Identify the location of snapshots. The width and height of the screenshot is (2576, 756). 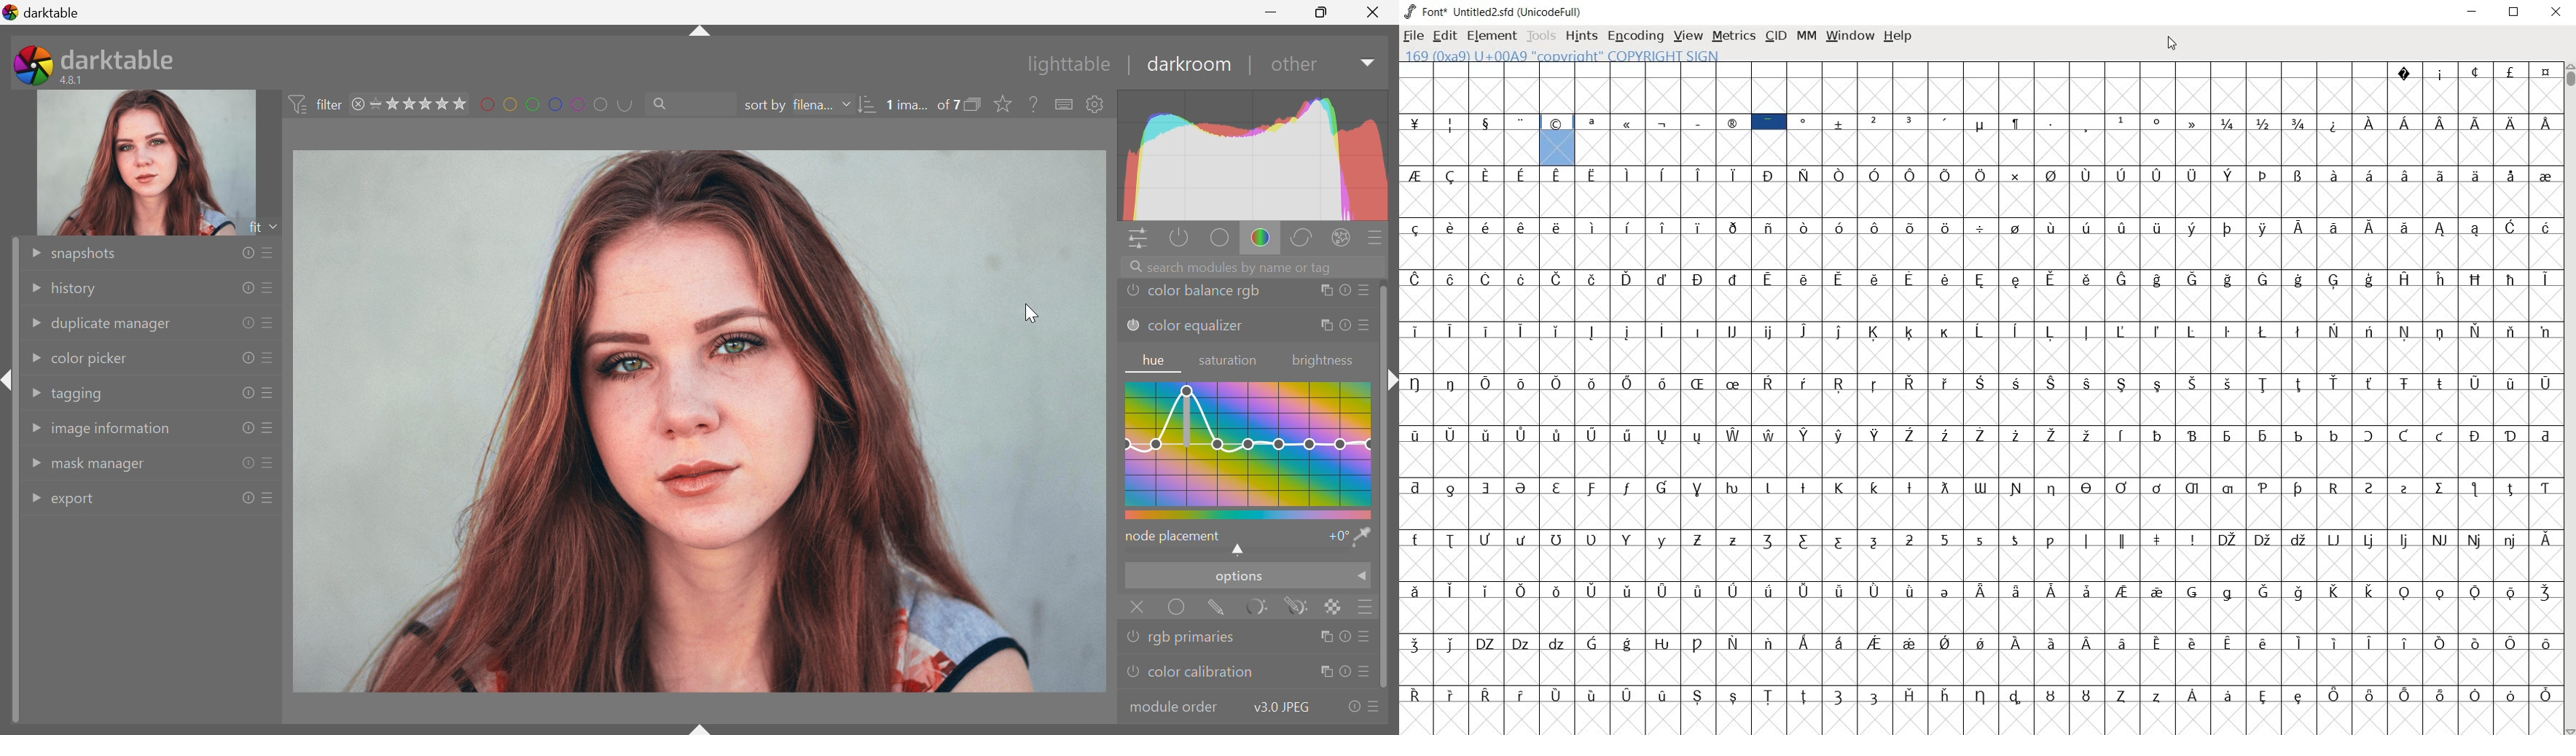
(88, 254).